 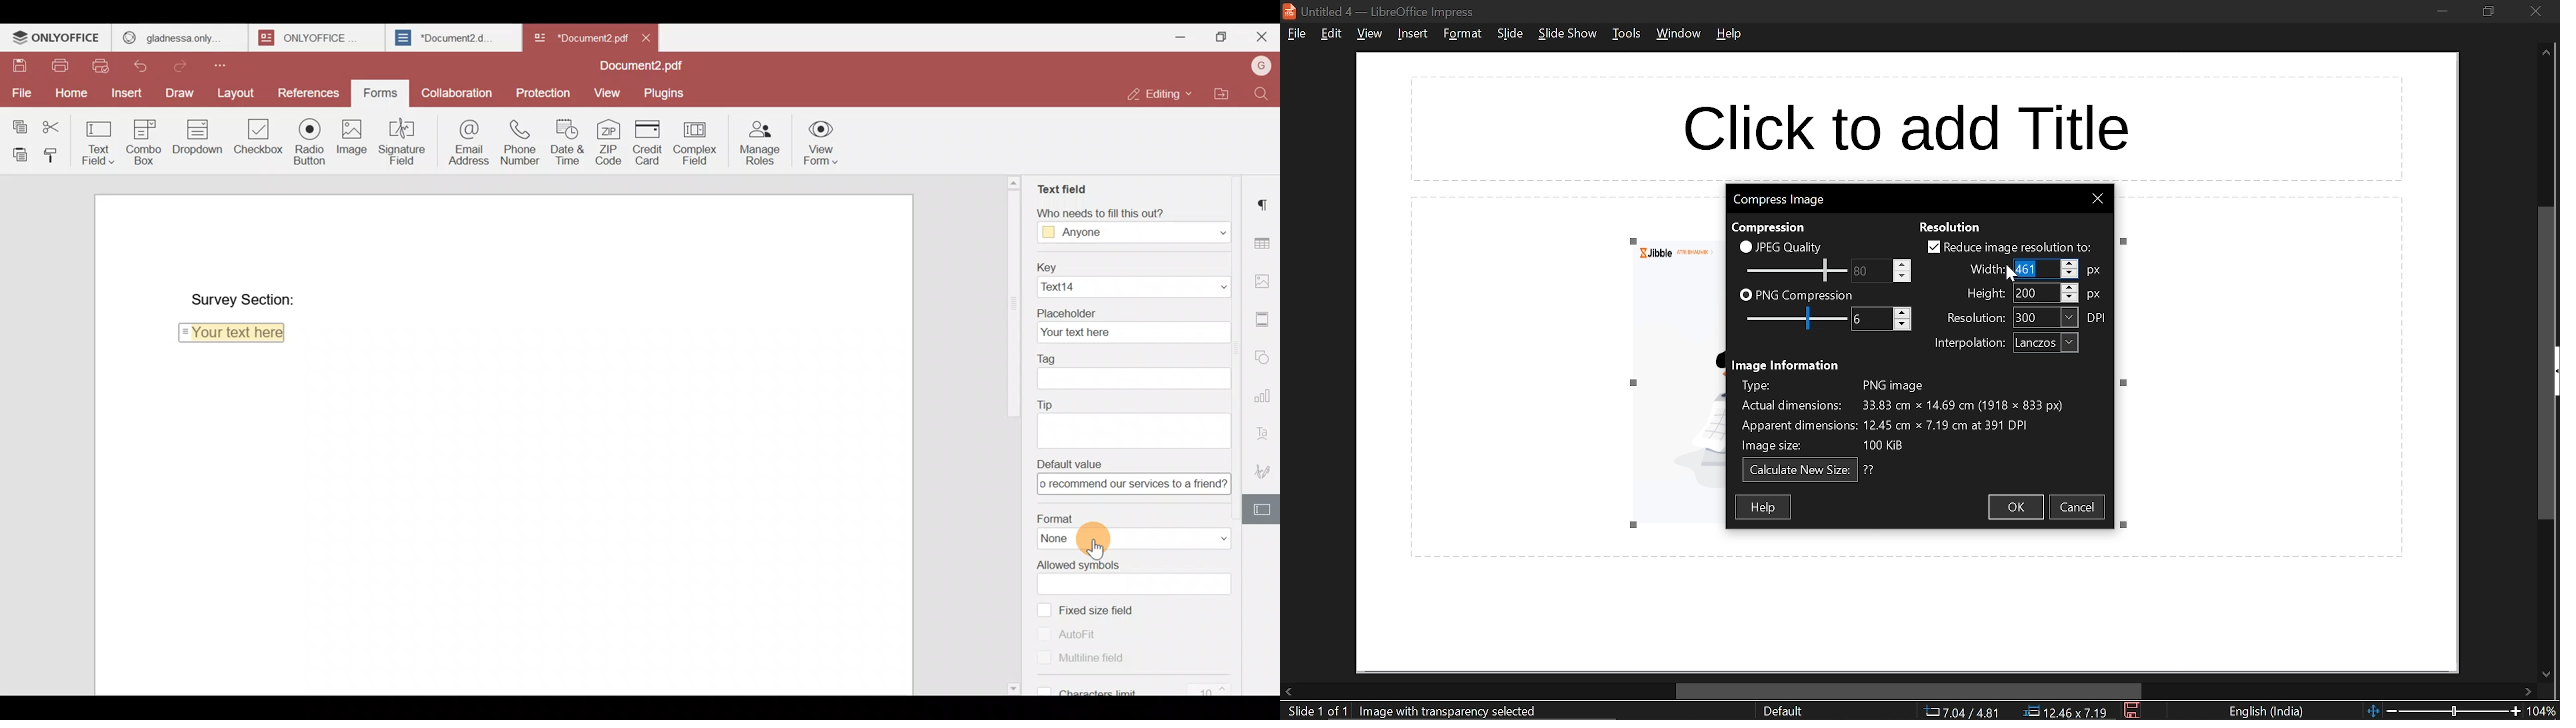 I want to click on checkbox, so click(x=1745, y=296).